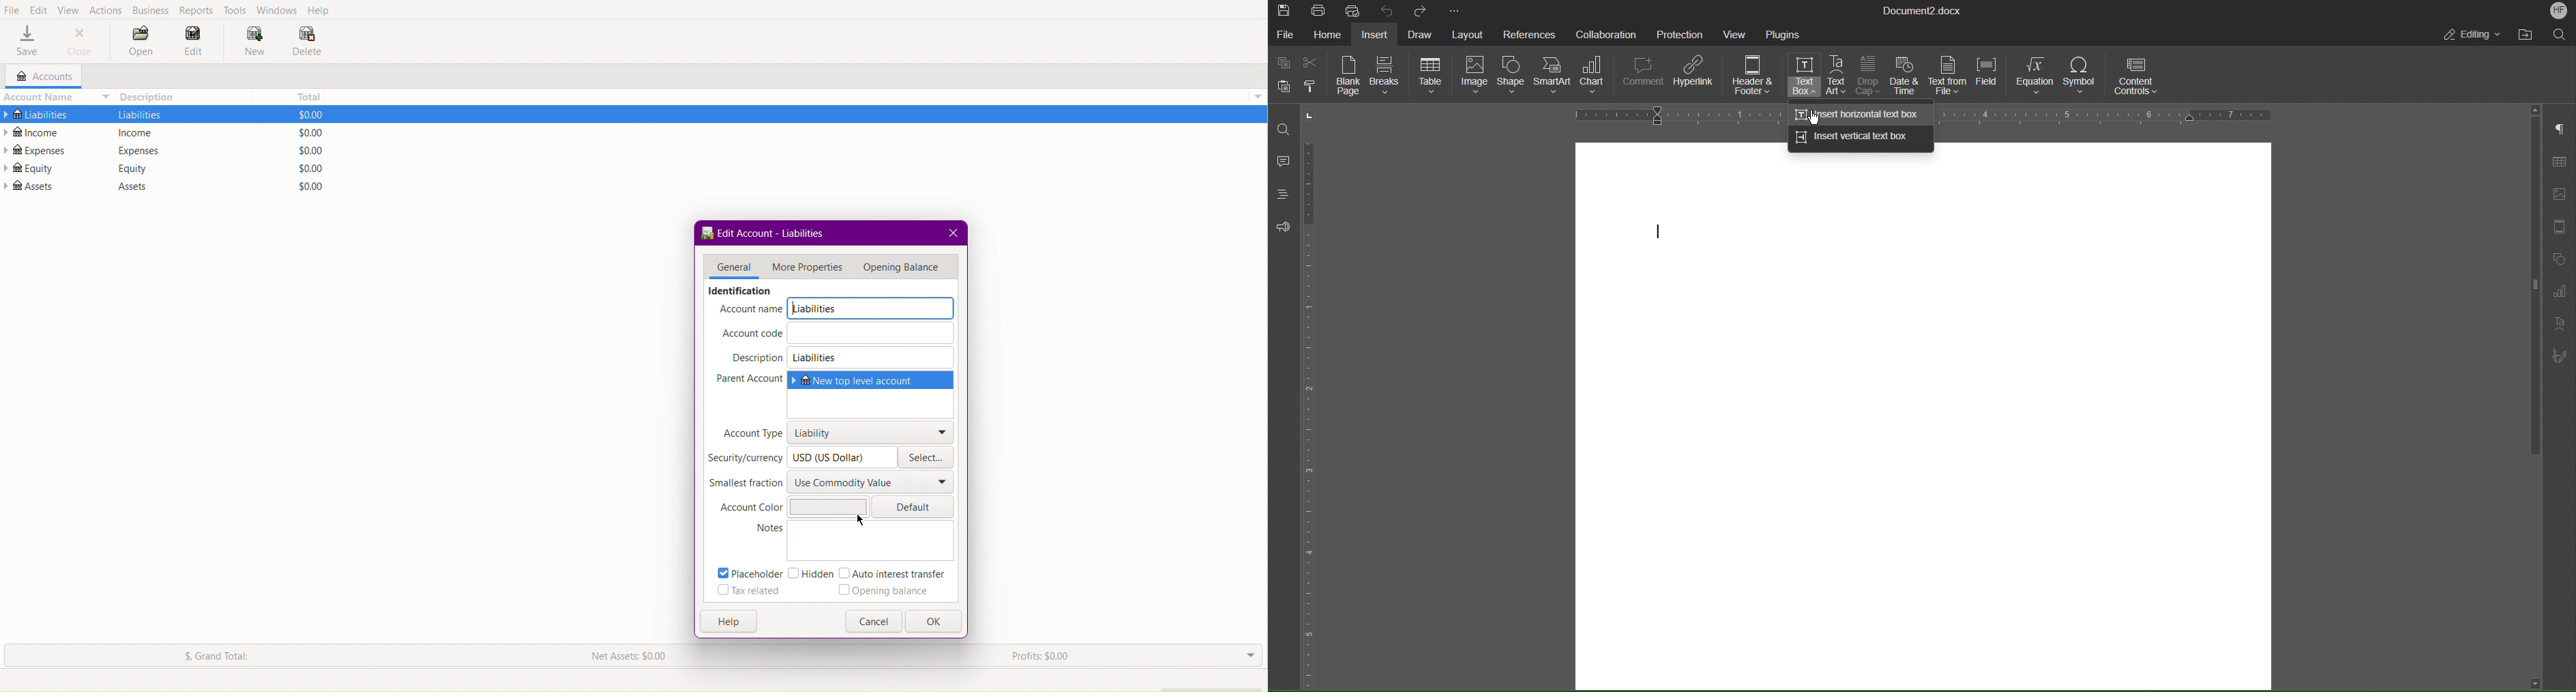 Image resolution: width=2576 pixels, height=700 pixels. Describe the element at coordinates (1315, 87) in the screenshot. I see `Copy Style` at that location.